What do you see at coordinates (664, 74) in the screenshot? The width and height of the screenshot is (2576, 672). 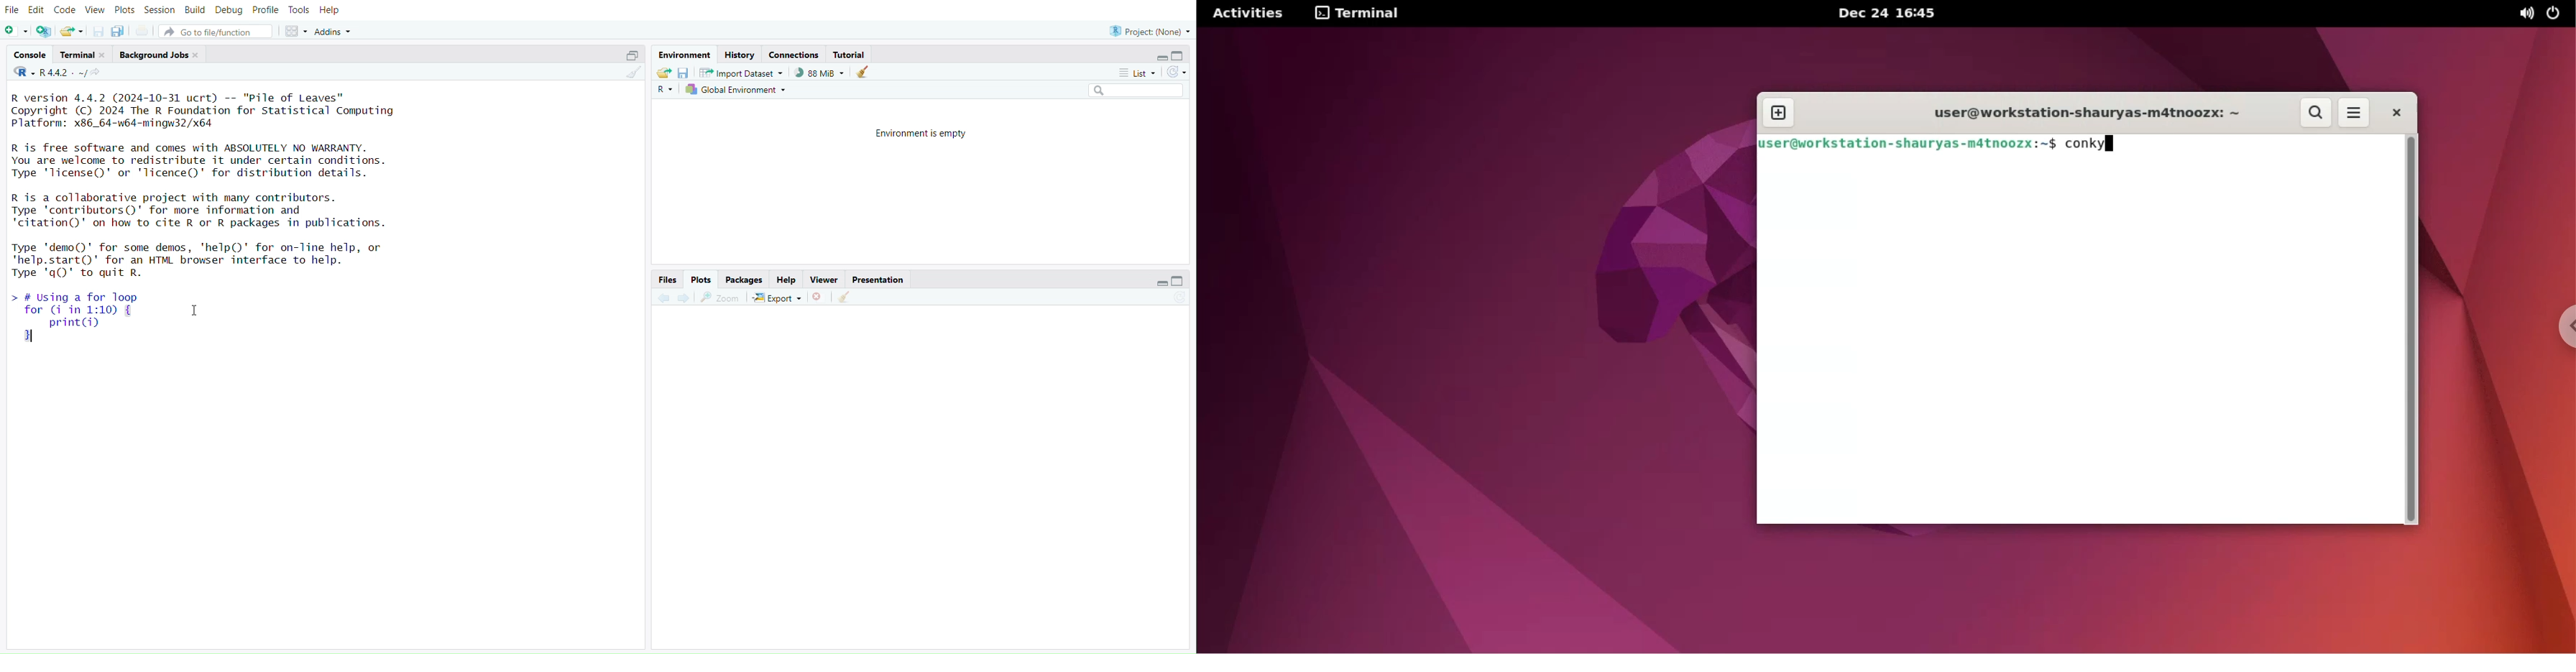 I see `load workspace` at bounding box center [664, 74].